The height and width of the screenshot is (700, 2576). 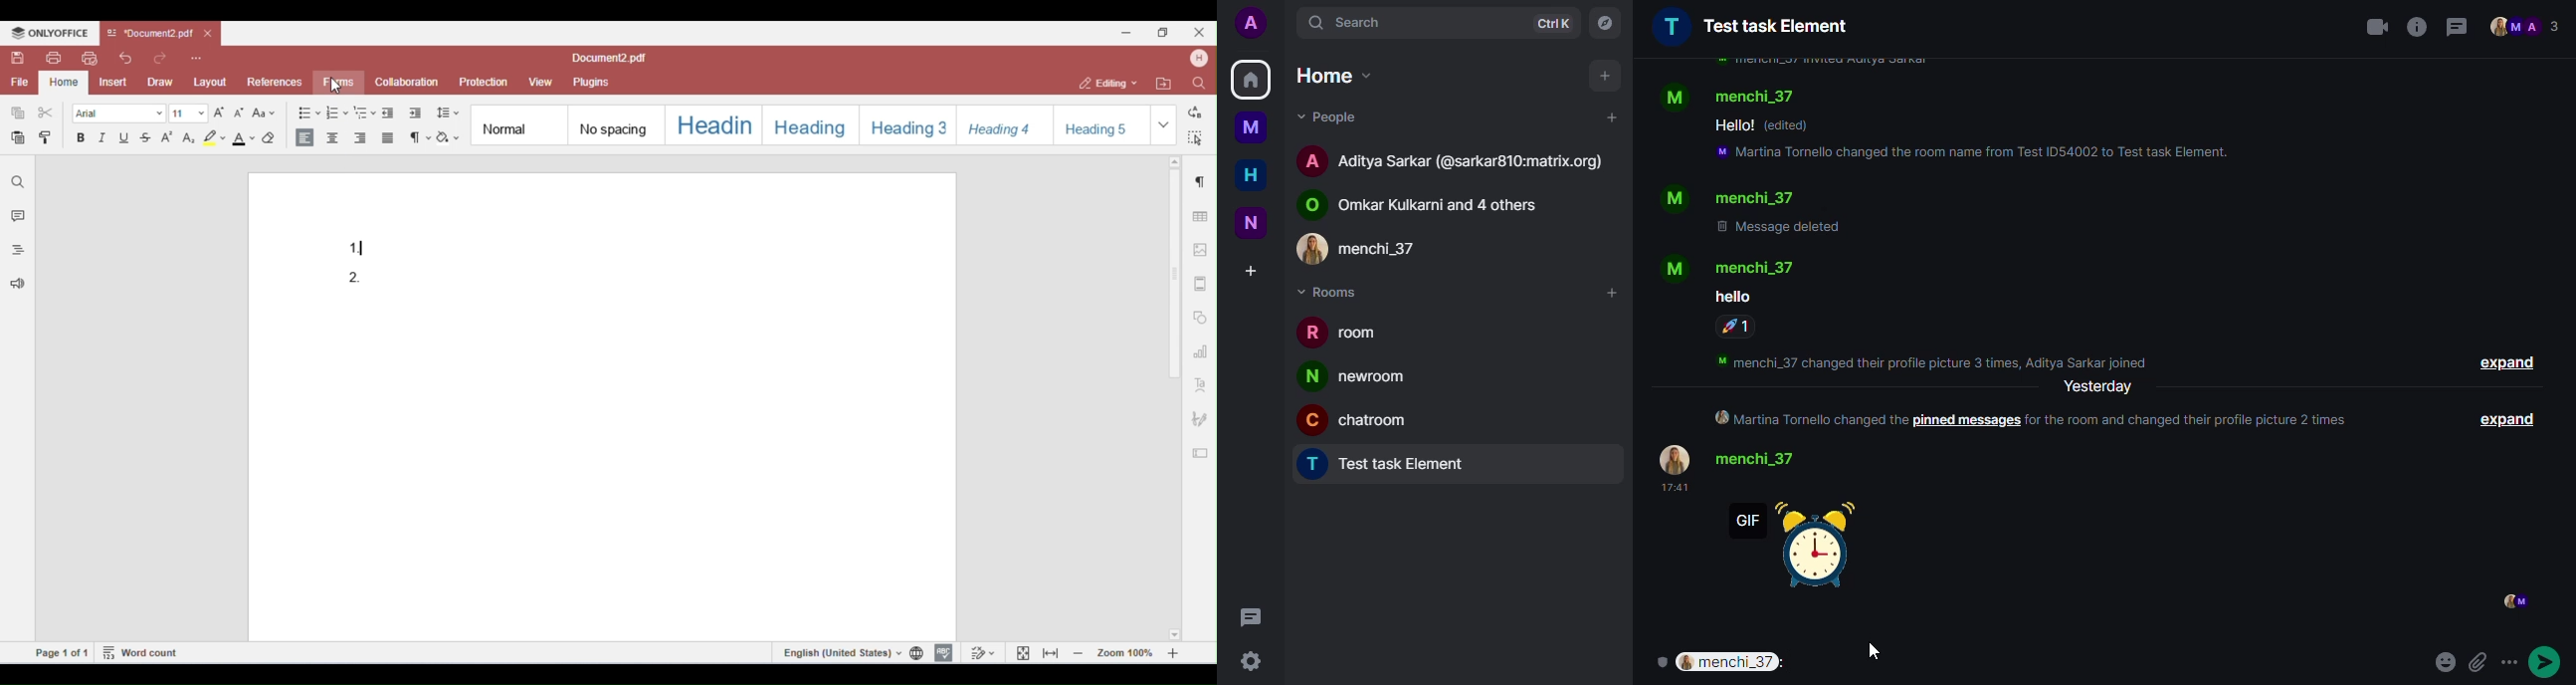 I want to click on expand, so click(x=2511, y=419).